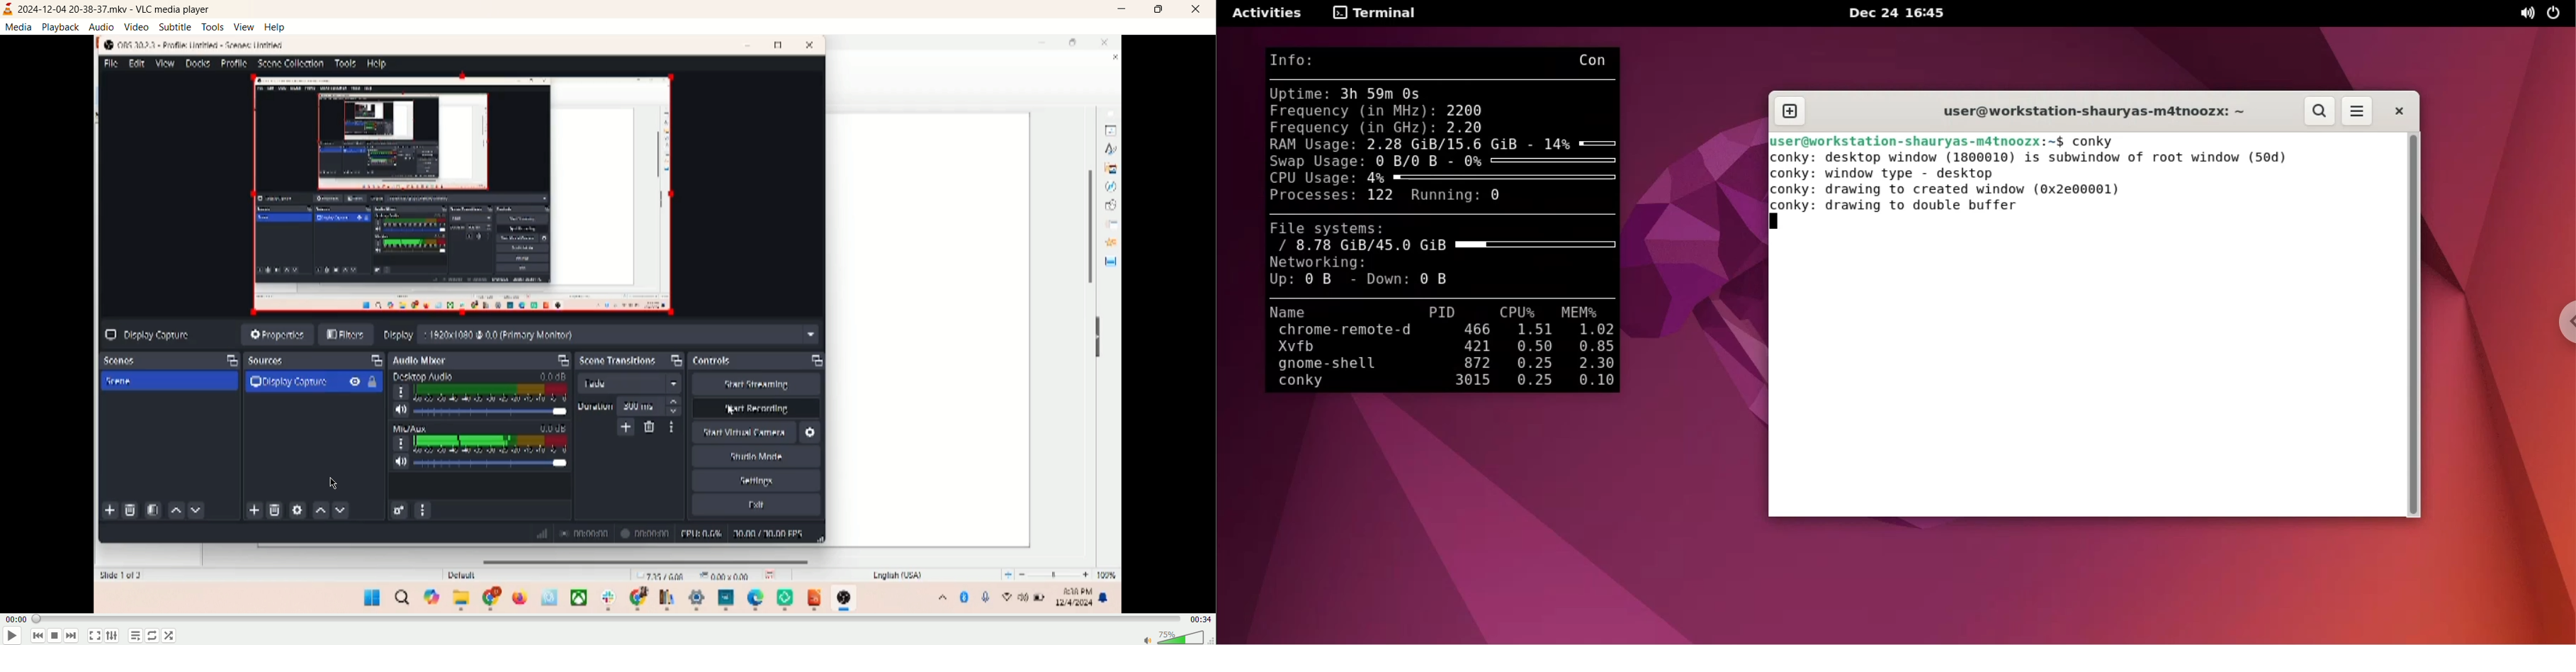 Image resolution: width=2576 pixels, height=672 pixels. Describe the element at coordinates (1184, 638) in the screenshot. I see `volume bar` at that location.